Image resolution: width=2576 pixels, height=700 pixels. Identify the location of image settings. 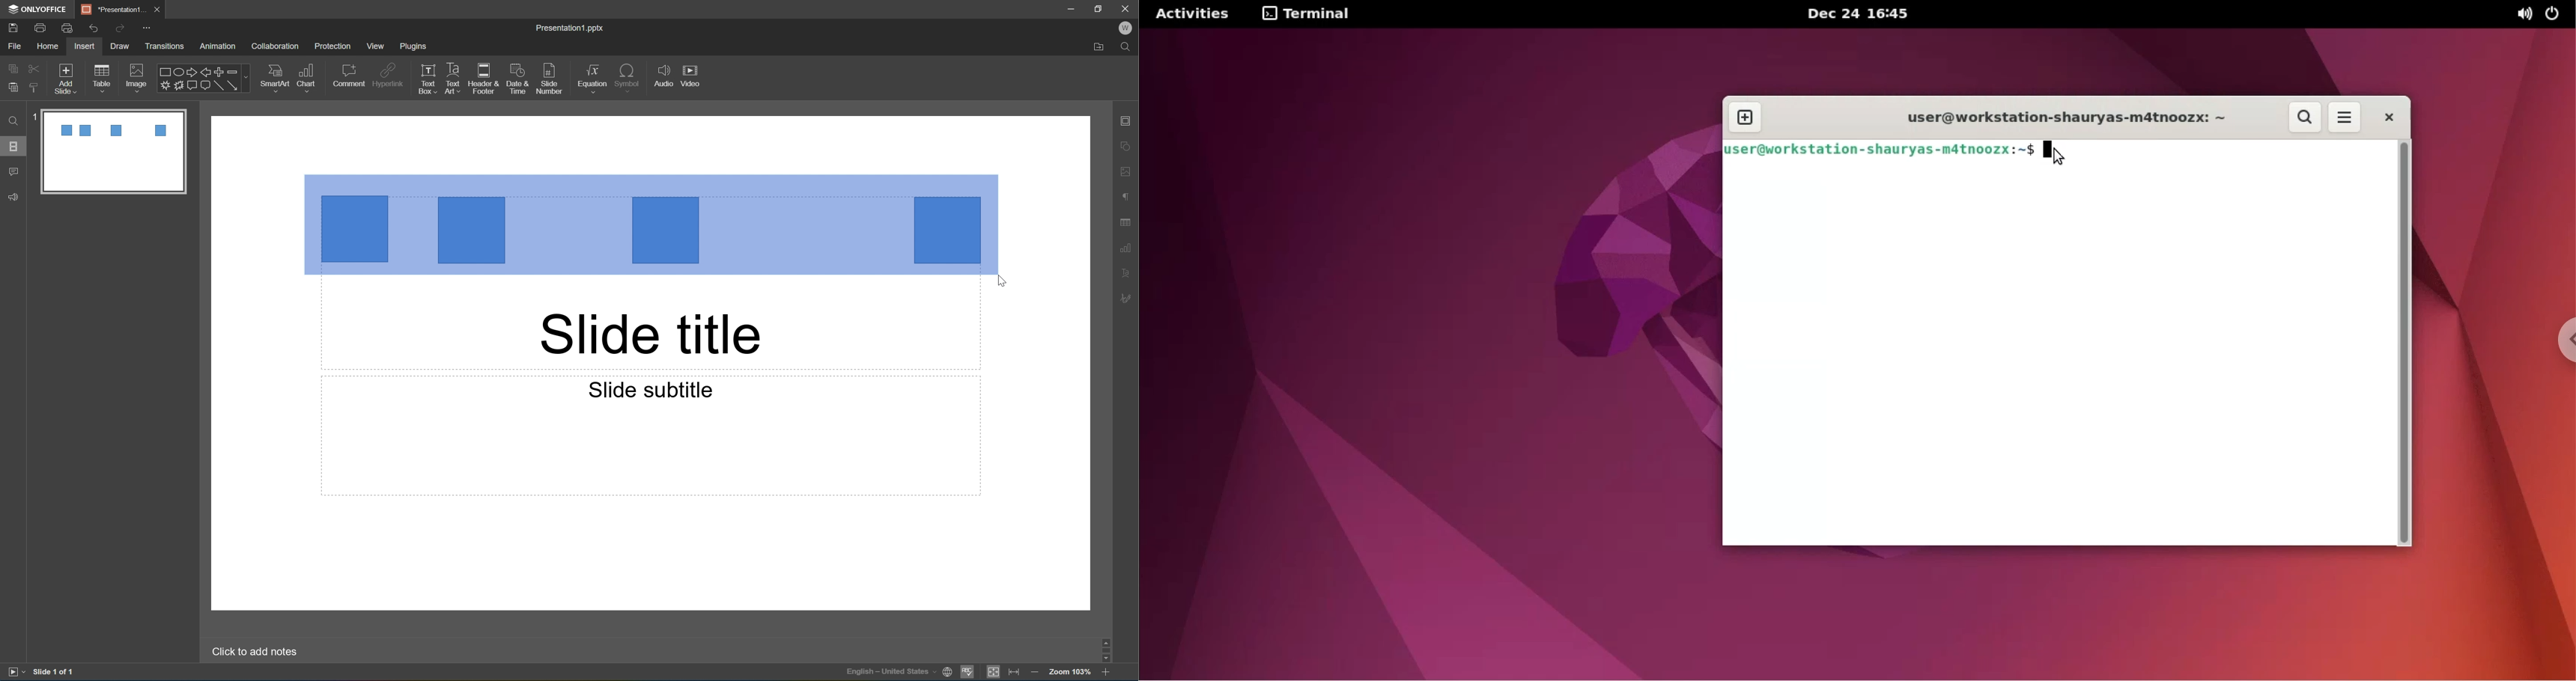
(1130, 173).